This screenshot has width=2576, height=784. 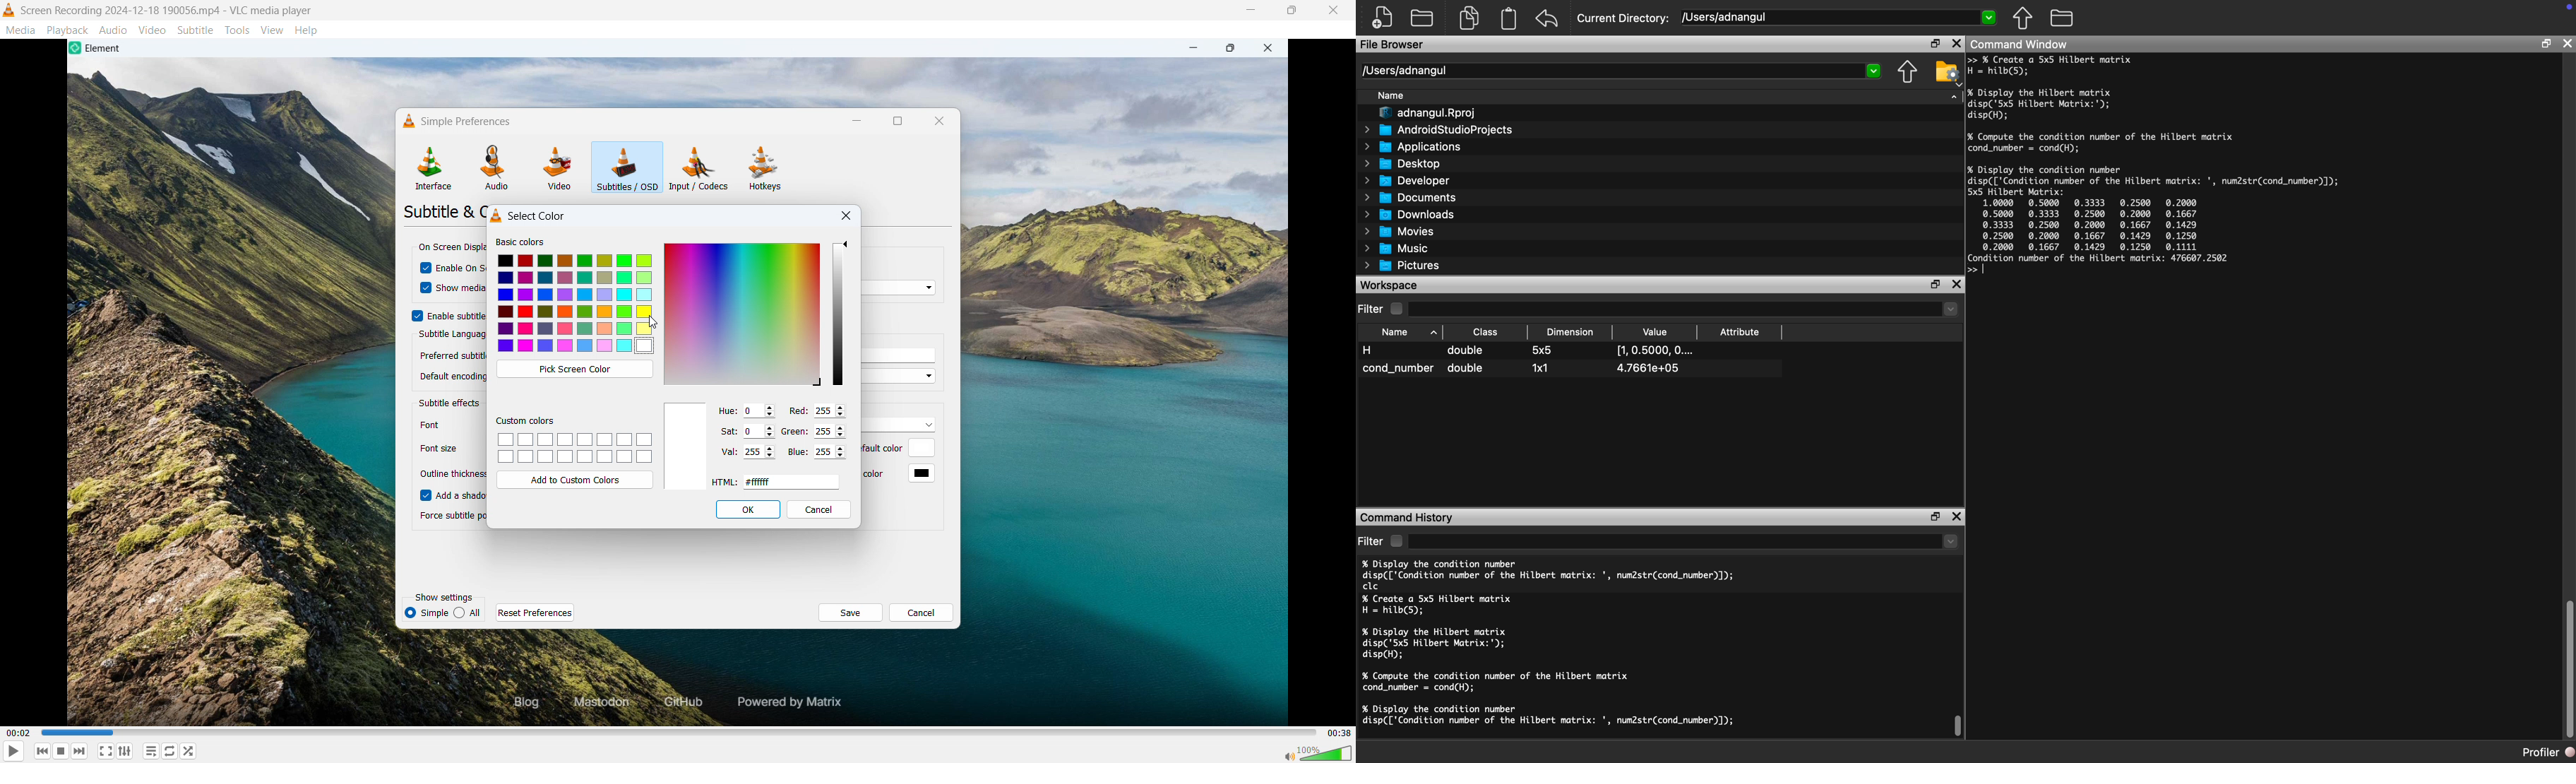 What do you see at coordinates (723, 480) in the screenshot?
I see `HTNL` at bounding box center [723, 480].